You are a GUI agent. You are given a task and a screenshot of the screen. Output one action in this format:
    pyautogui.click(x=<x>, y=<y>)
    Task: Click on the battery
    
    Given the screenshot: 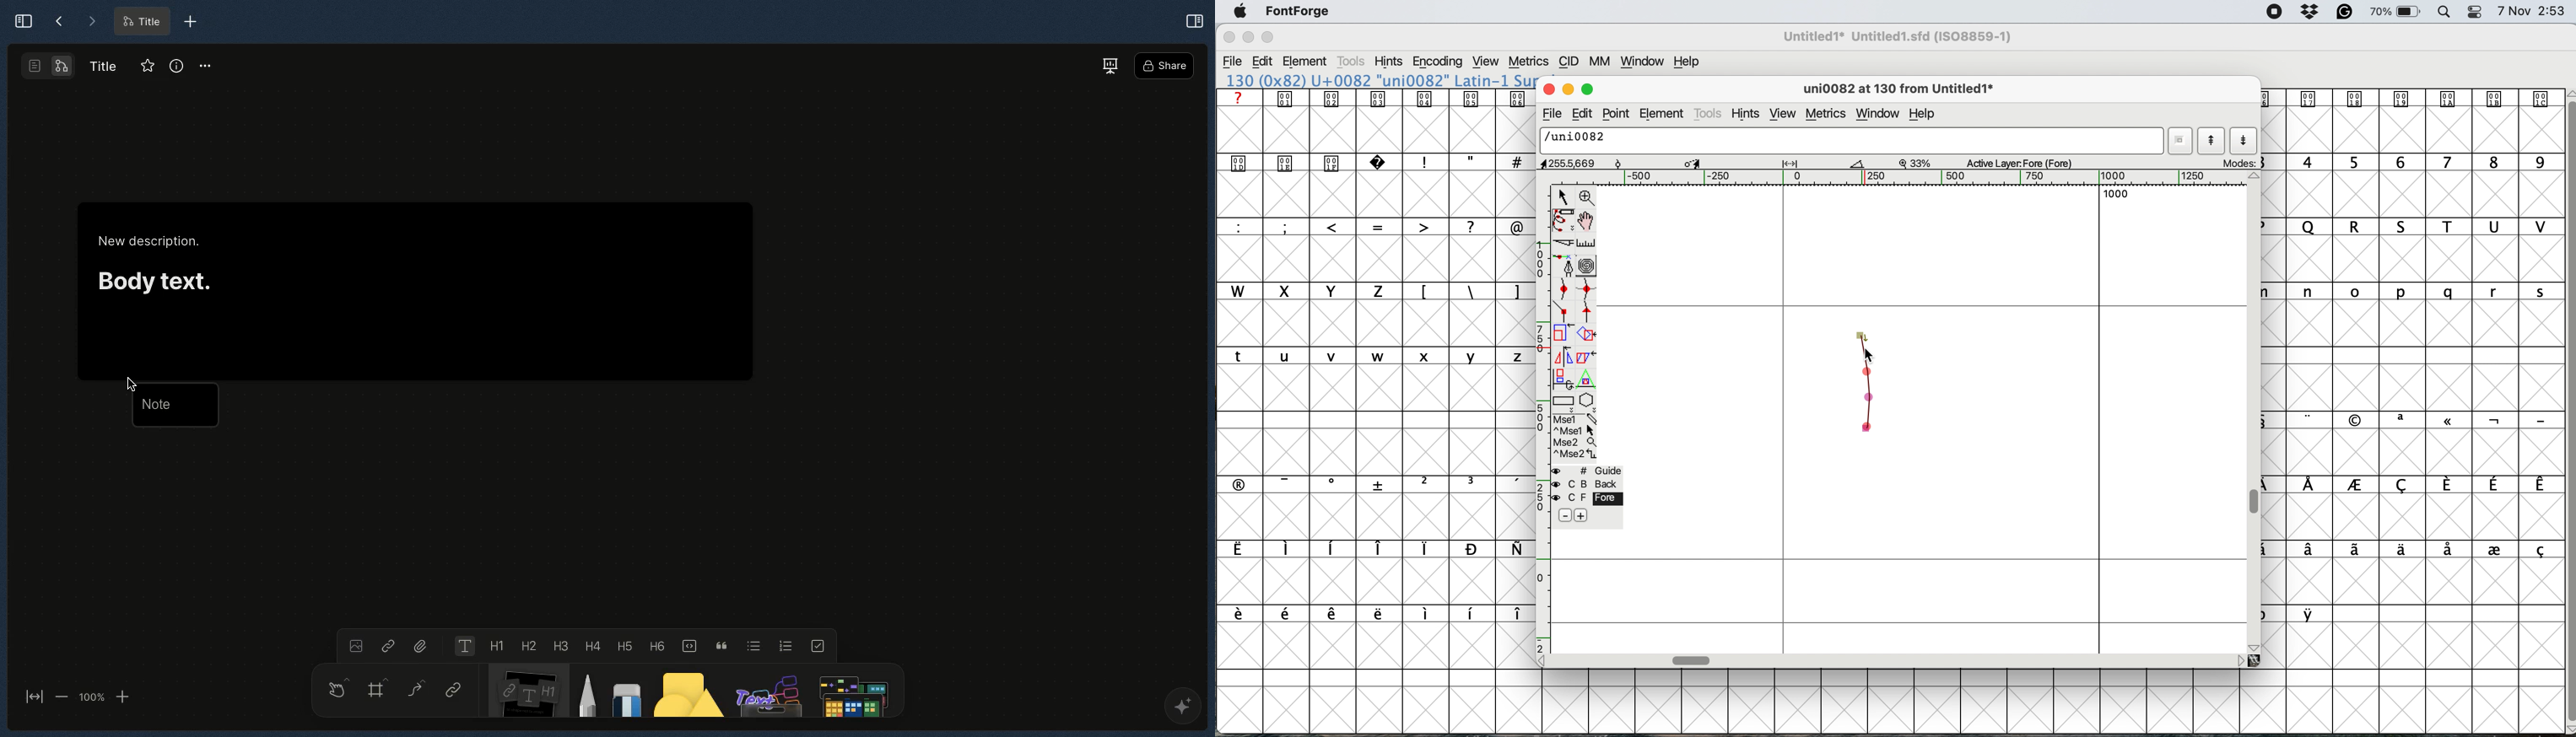 What is the action you would take?
    pyautogui.click(x=2397, y=12)
    